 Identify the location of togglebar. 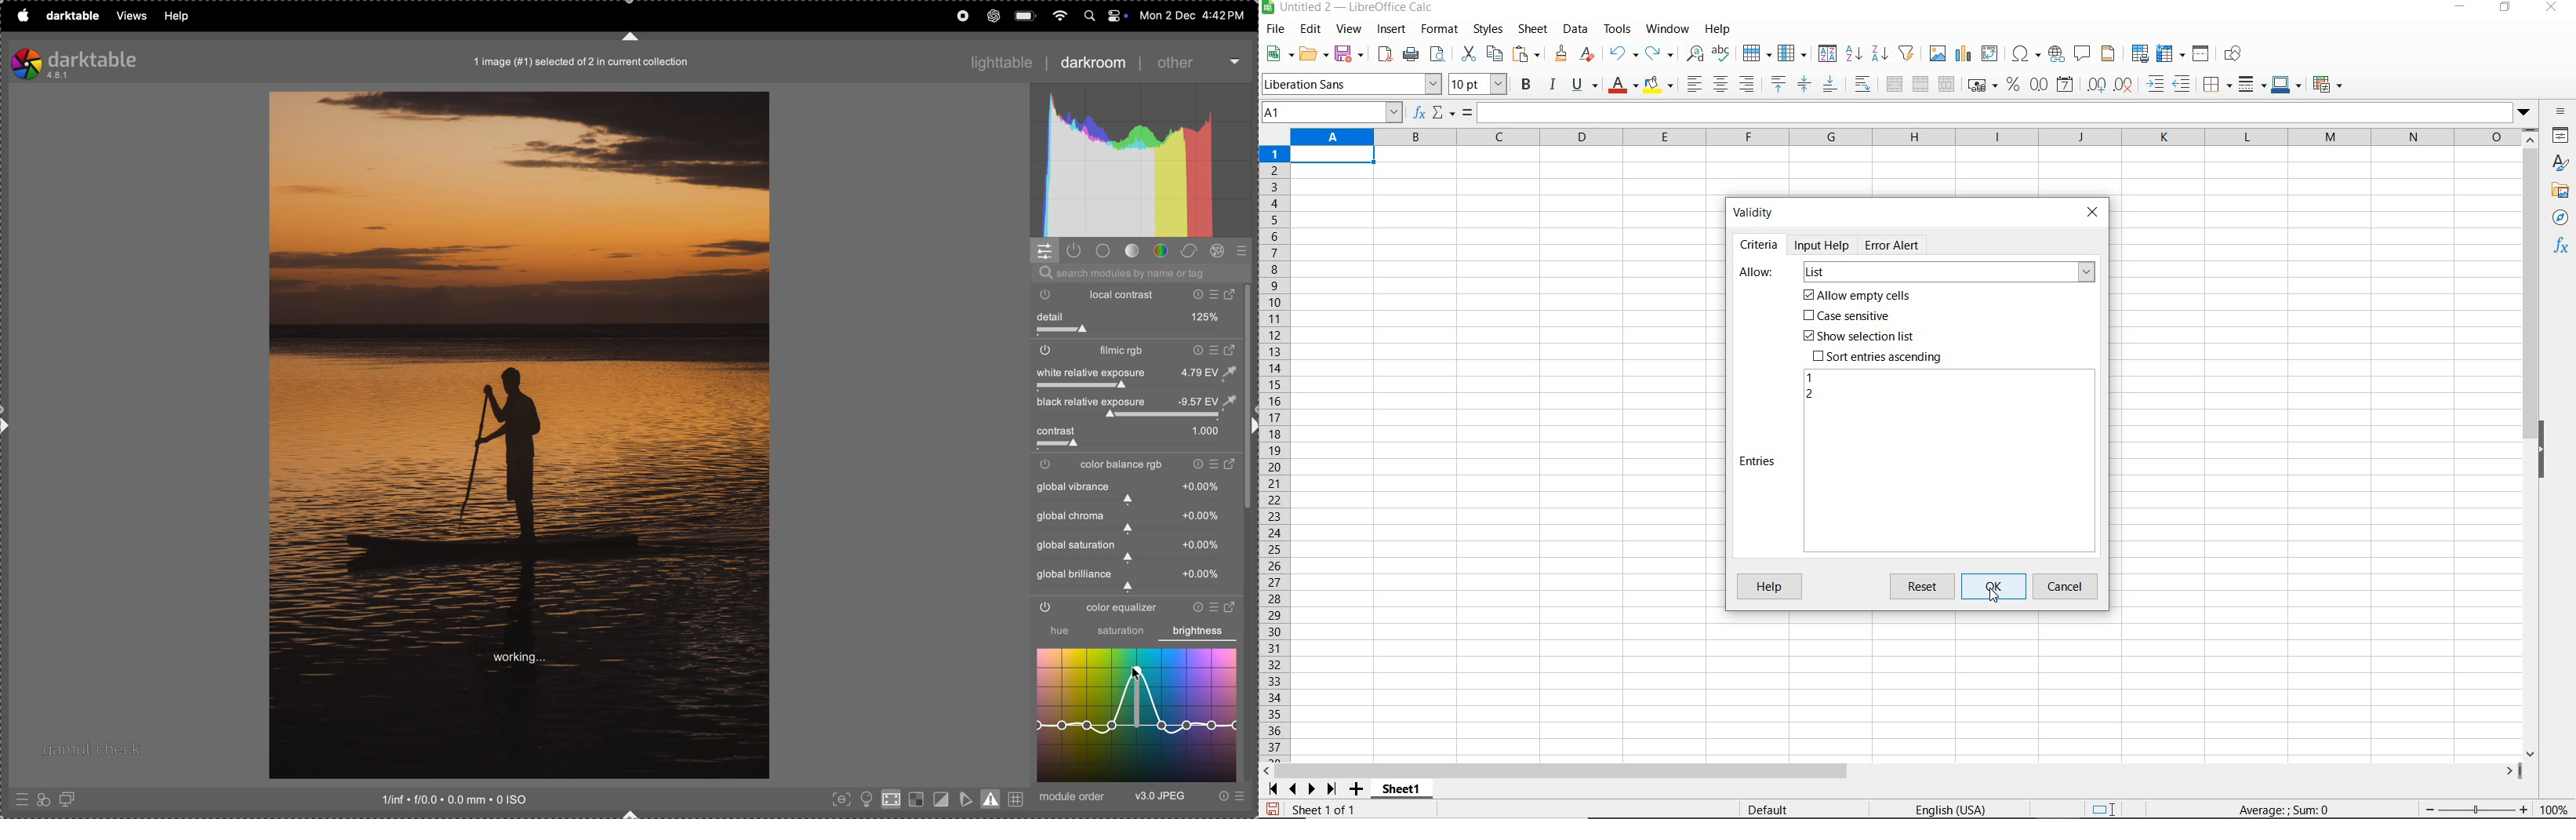
(1131, 416).